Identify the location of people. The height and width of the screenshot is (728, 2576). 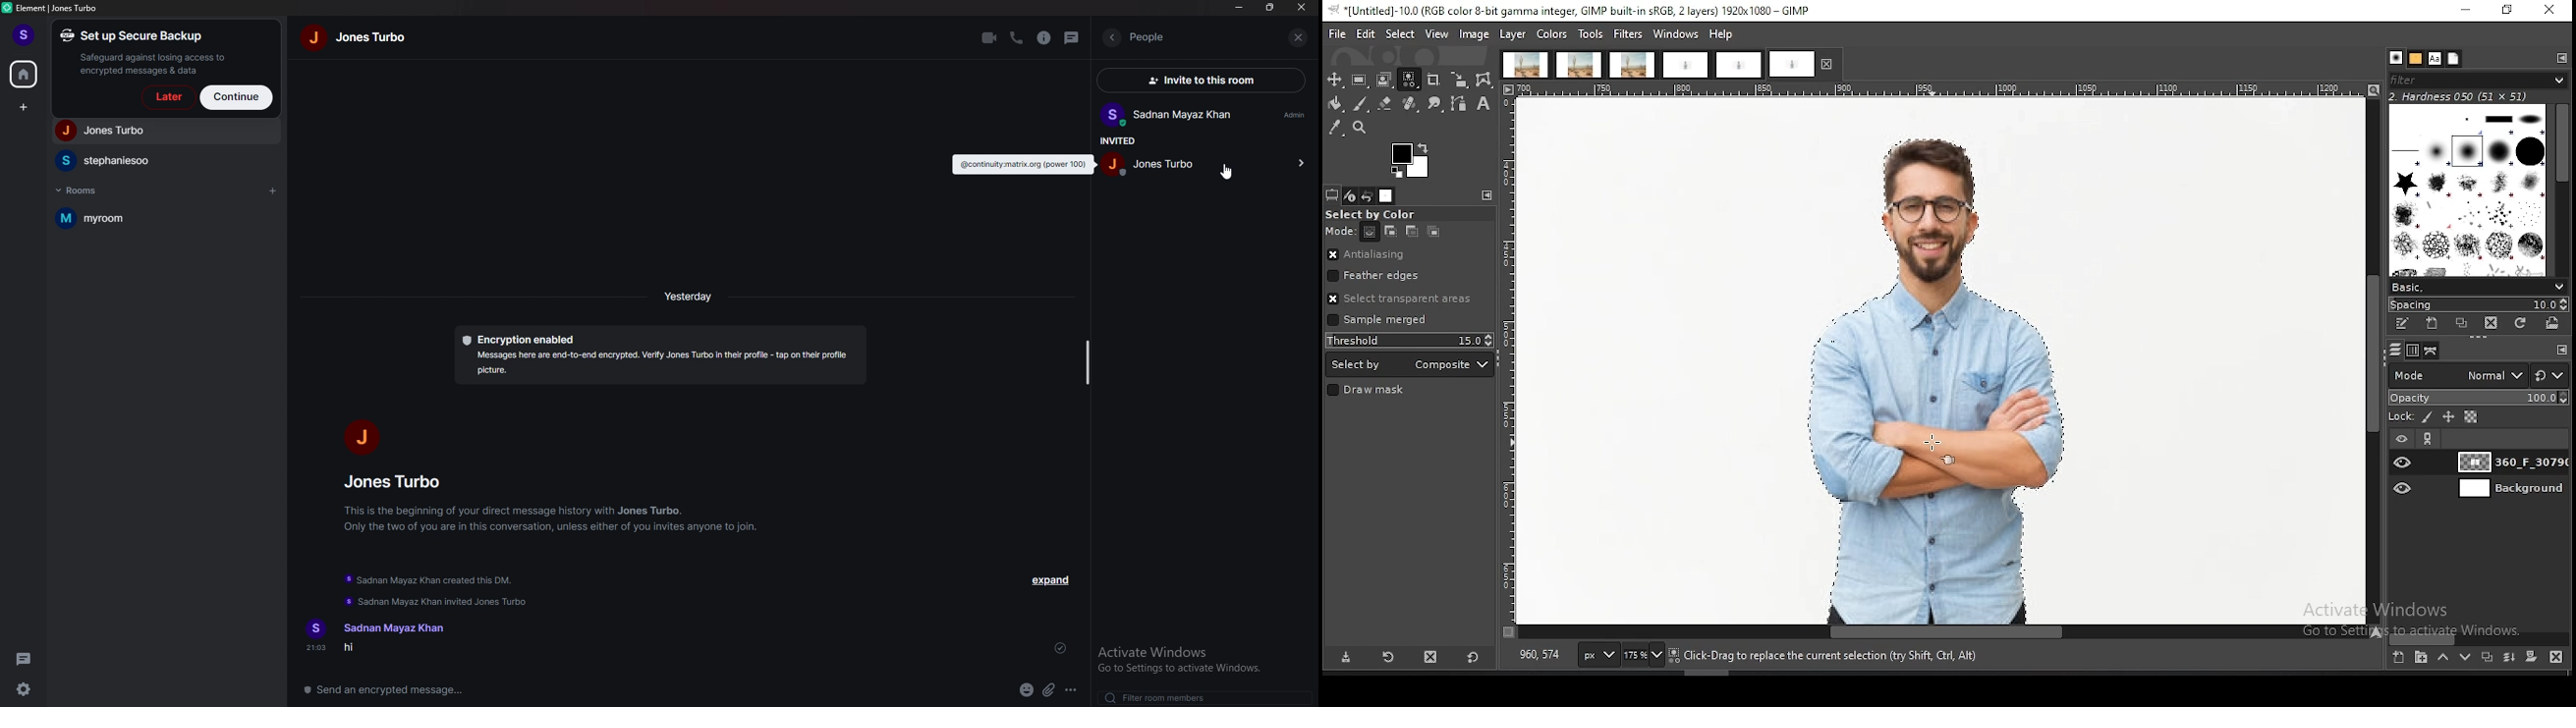
(397, 481).